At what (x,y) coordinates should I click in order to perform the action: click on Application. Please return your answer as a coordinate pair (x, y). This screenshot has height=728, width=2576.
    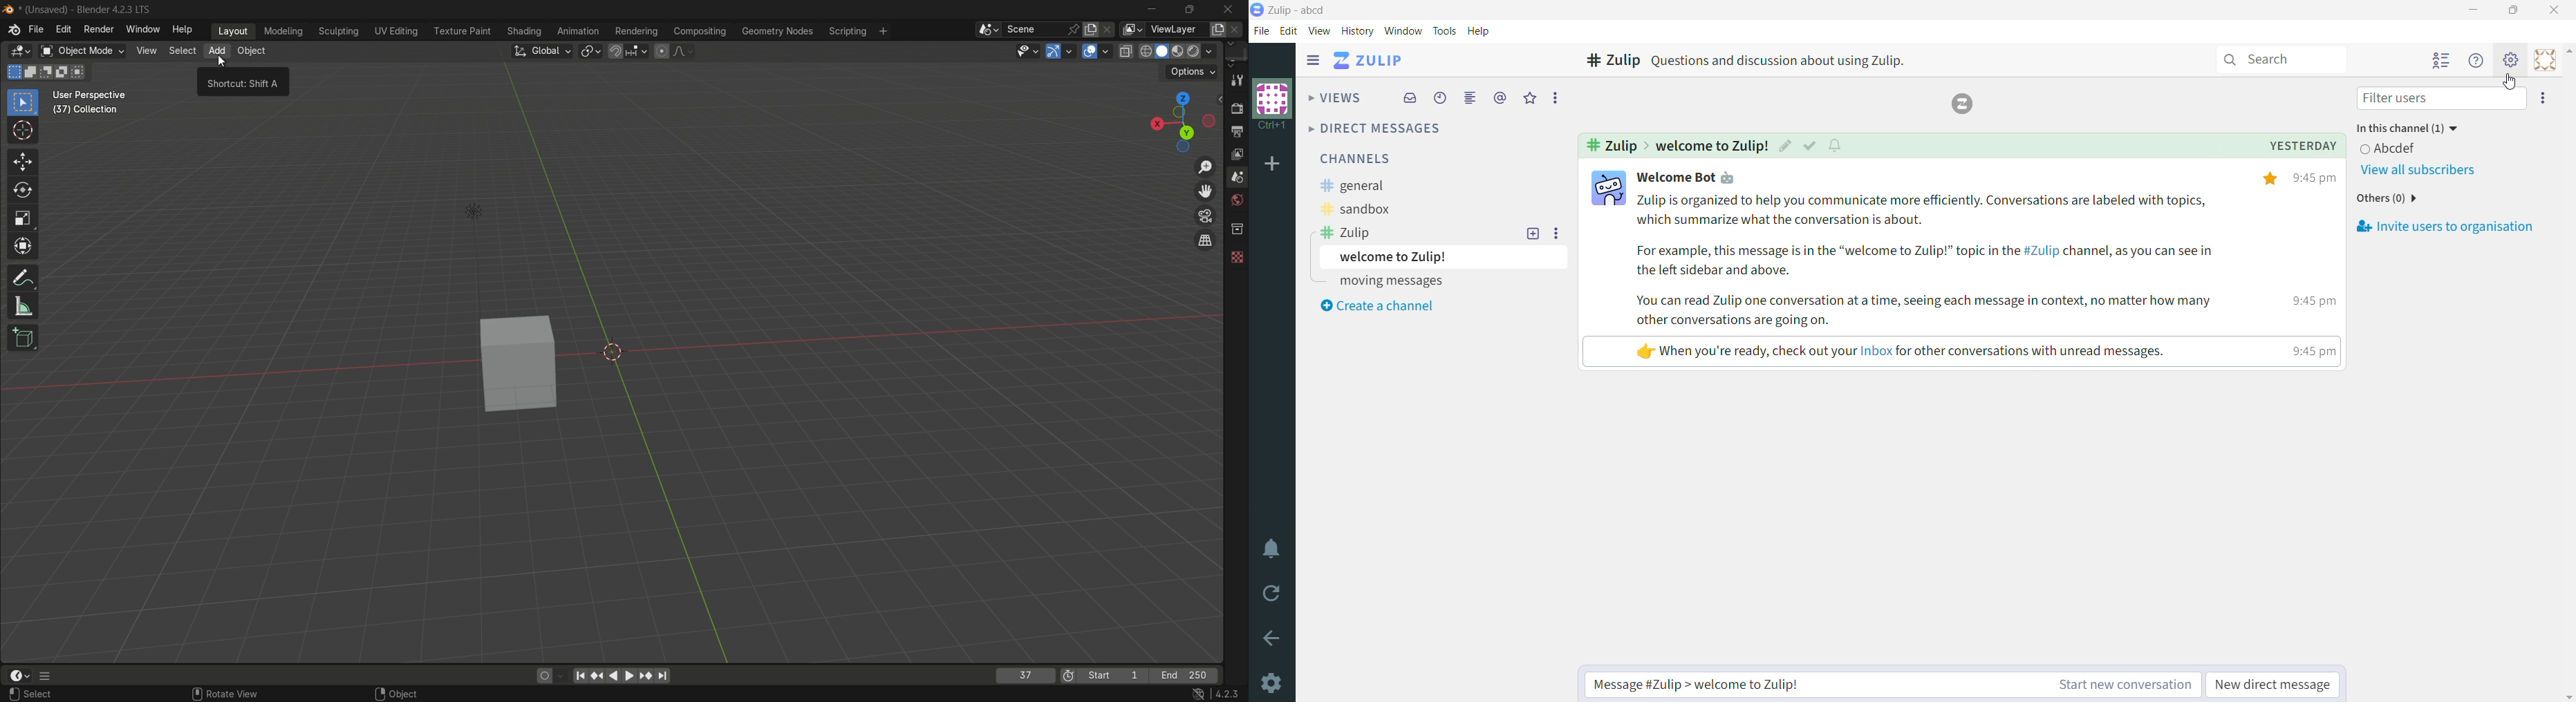
    Looking at the image, I should click on (1370, 61).